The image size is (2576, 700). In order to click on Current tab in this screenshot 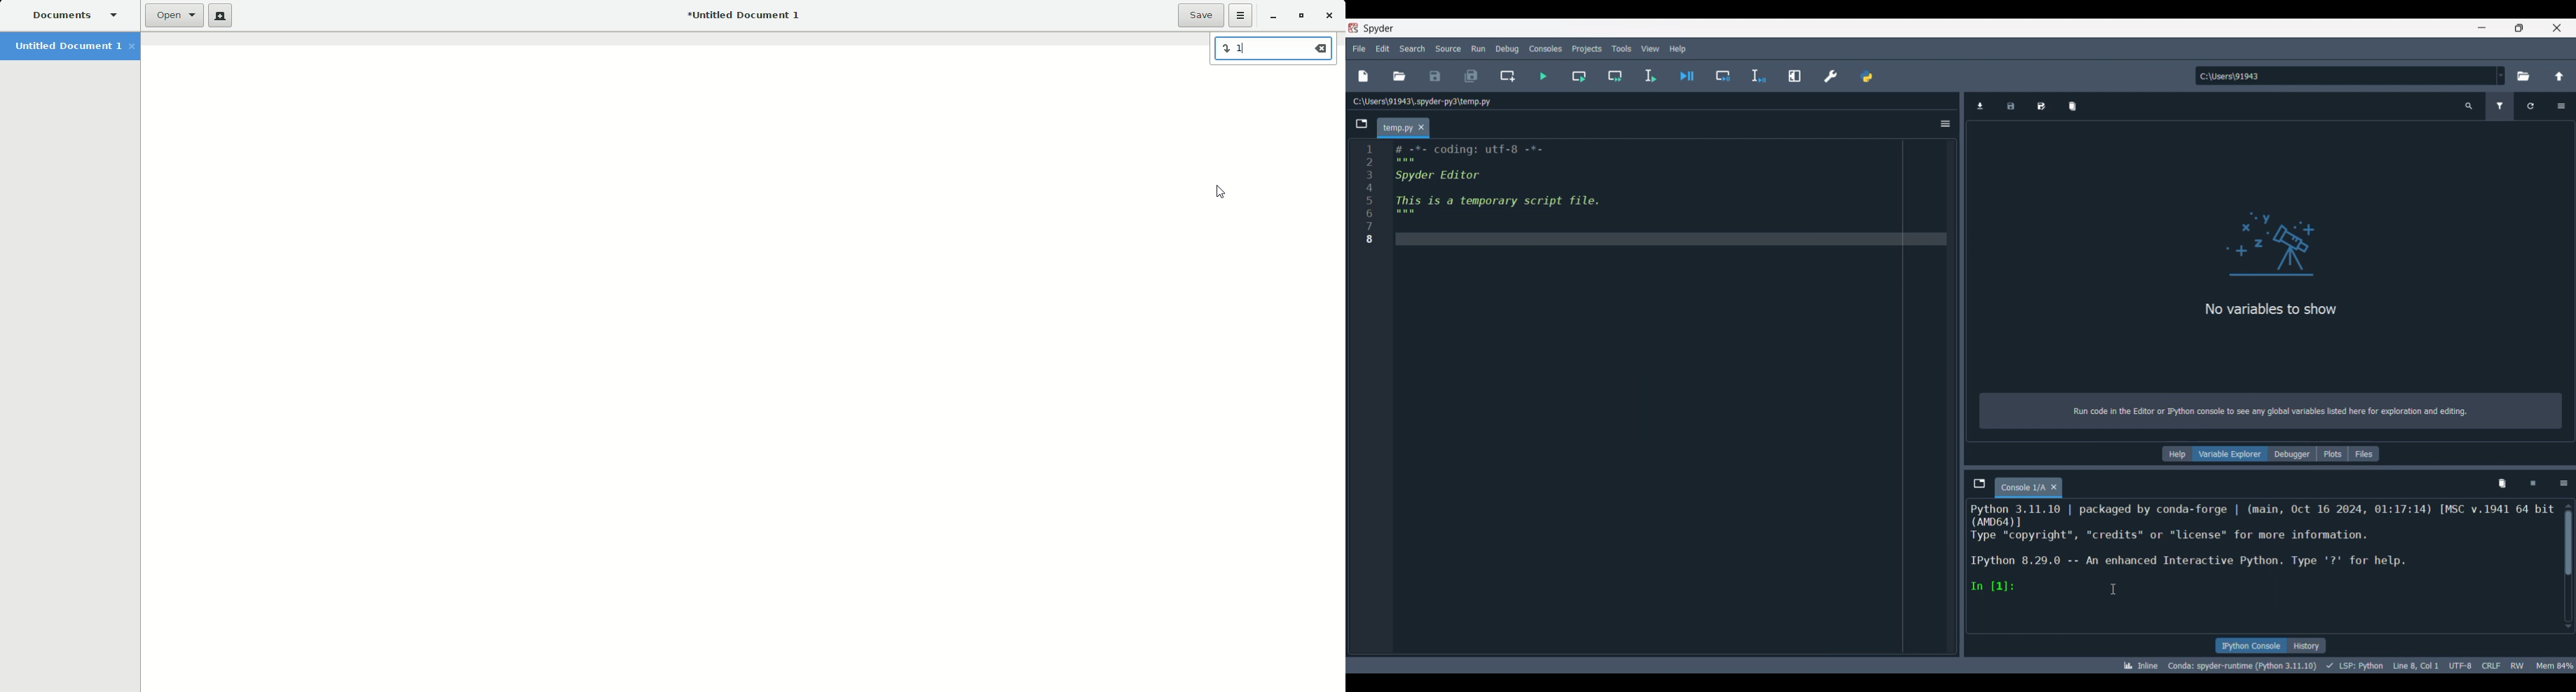, I will do `click(2022, 488)`.